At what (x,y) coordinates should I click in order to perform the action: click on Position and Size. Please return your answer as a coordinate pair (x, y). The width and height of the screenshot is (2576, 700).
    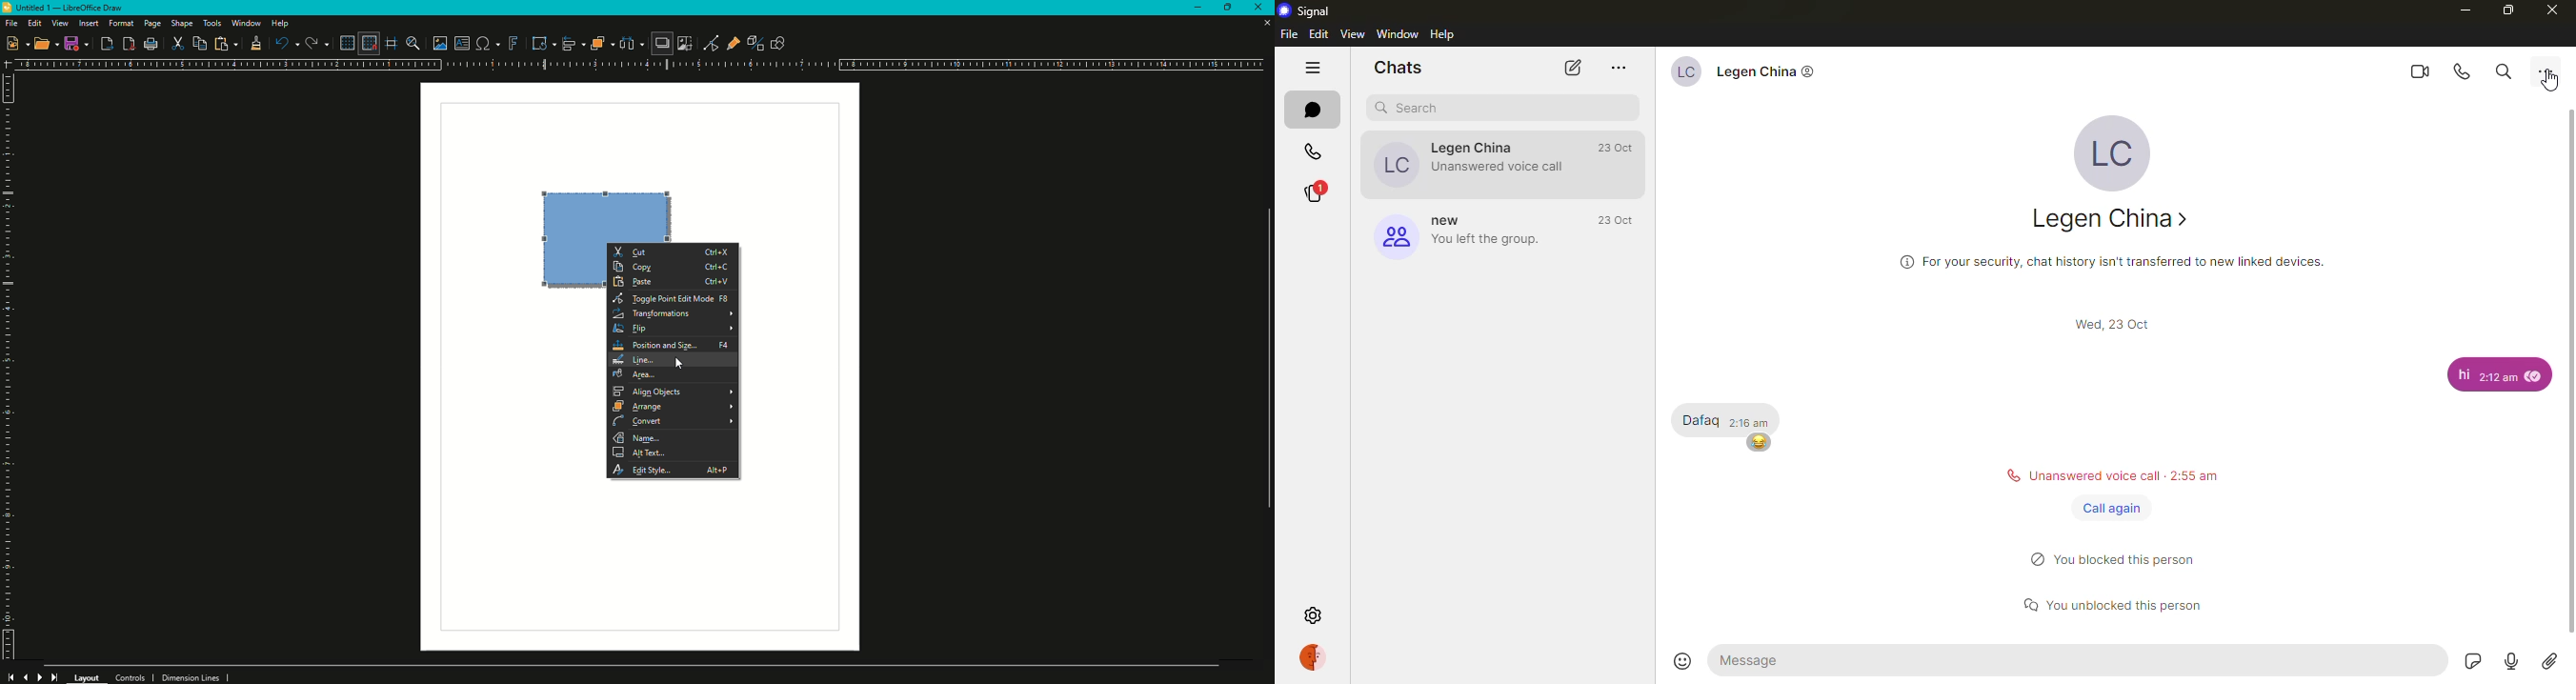
    Looking at the image, I should click on (673, 344).